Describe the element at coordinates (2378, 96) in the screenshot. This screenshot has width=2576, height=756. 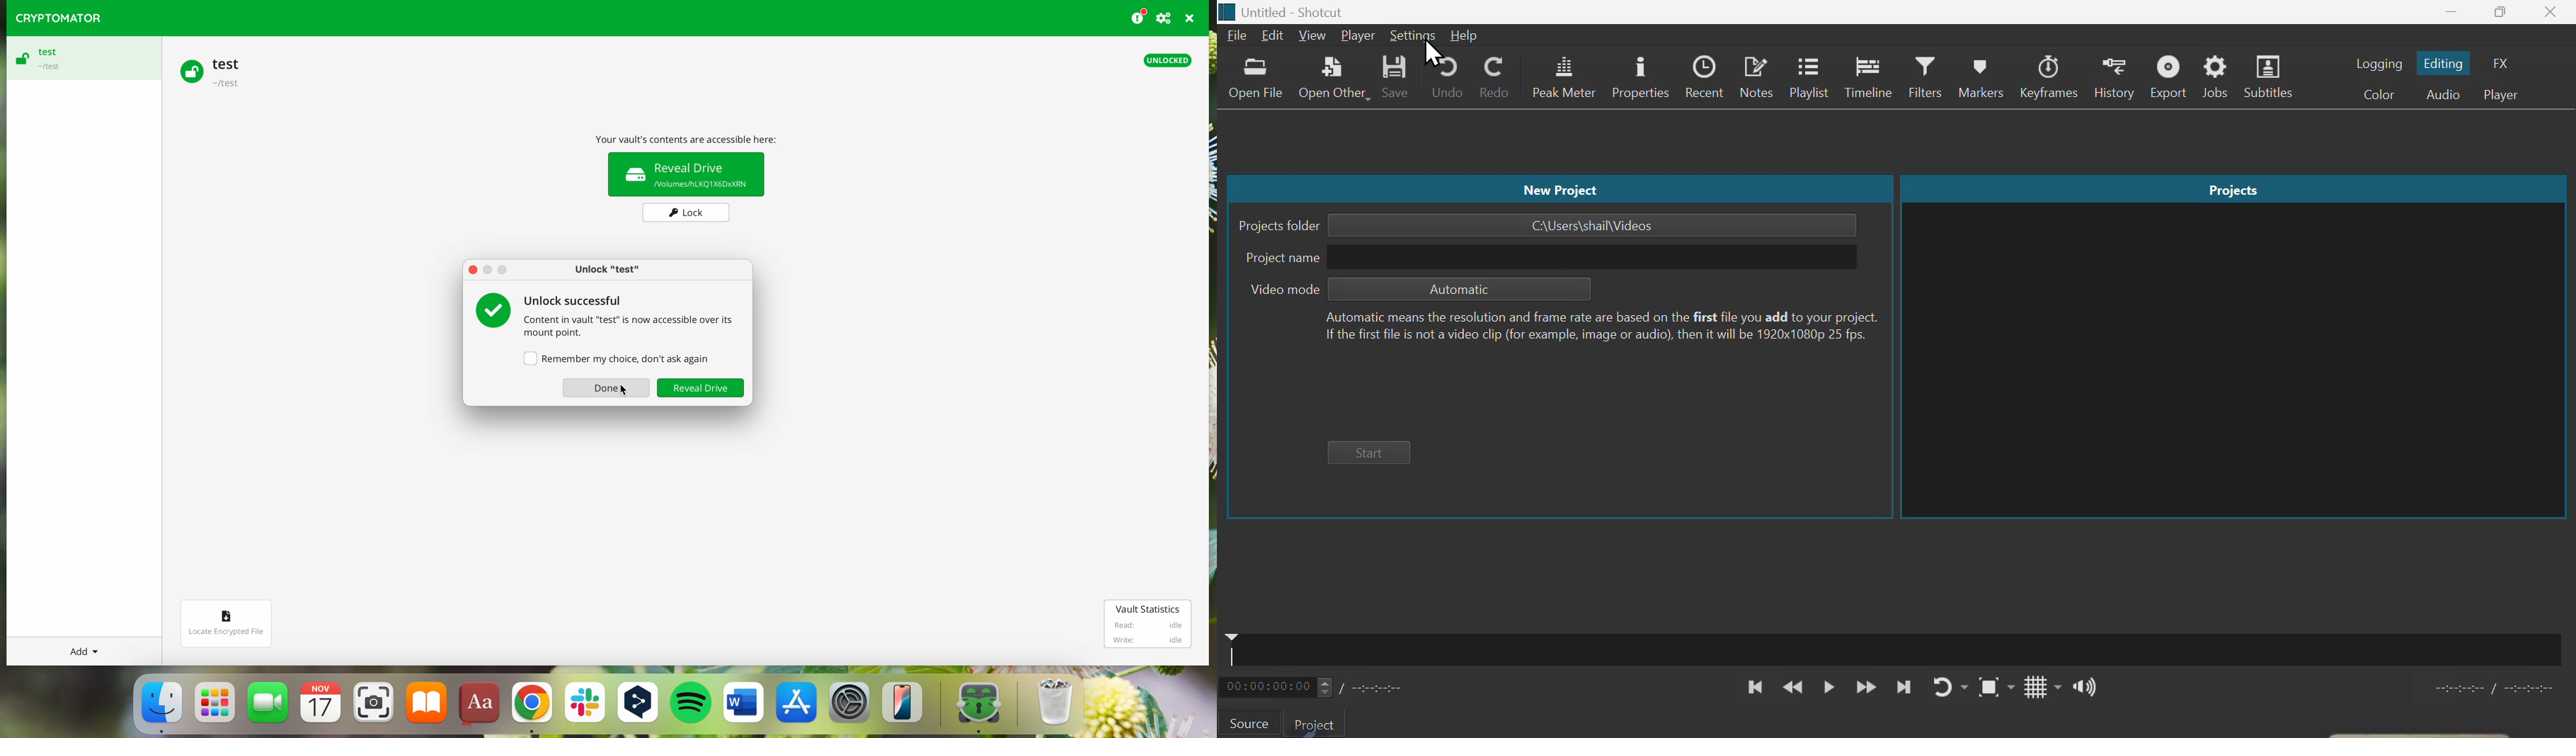
I see `Colour` at that location.